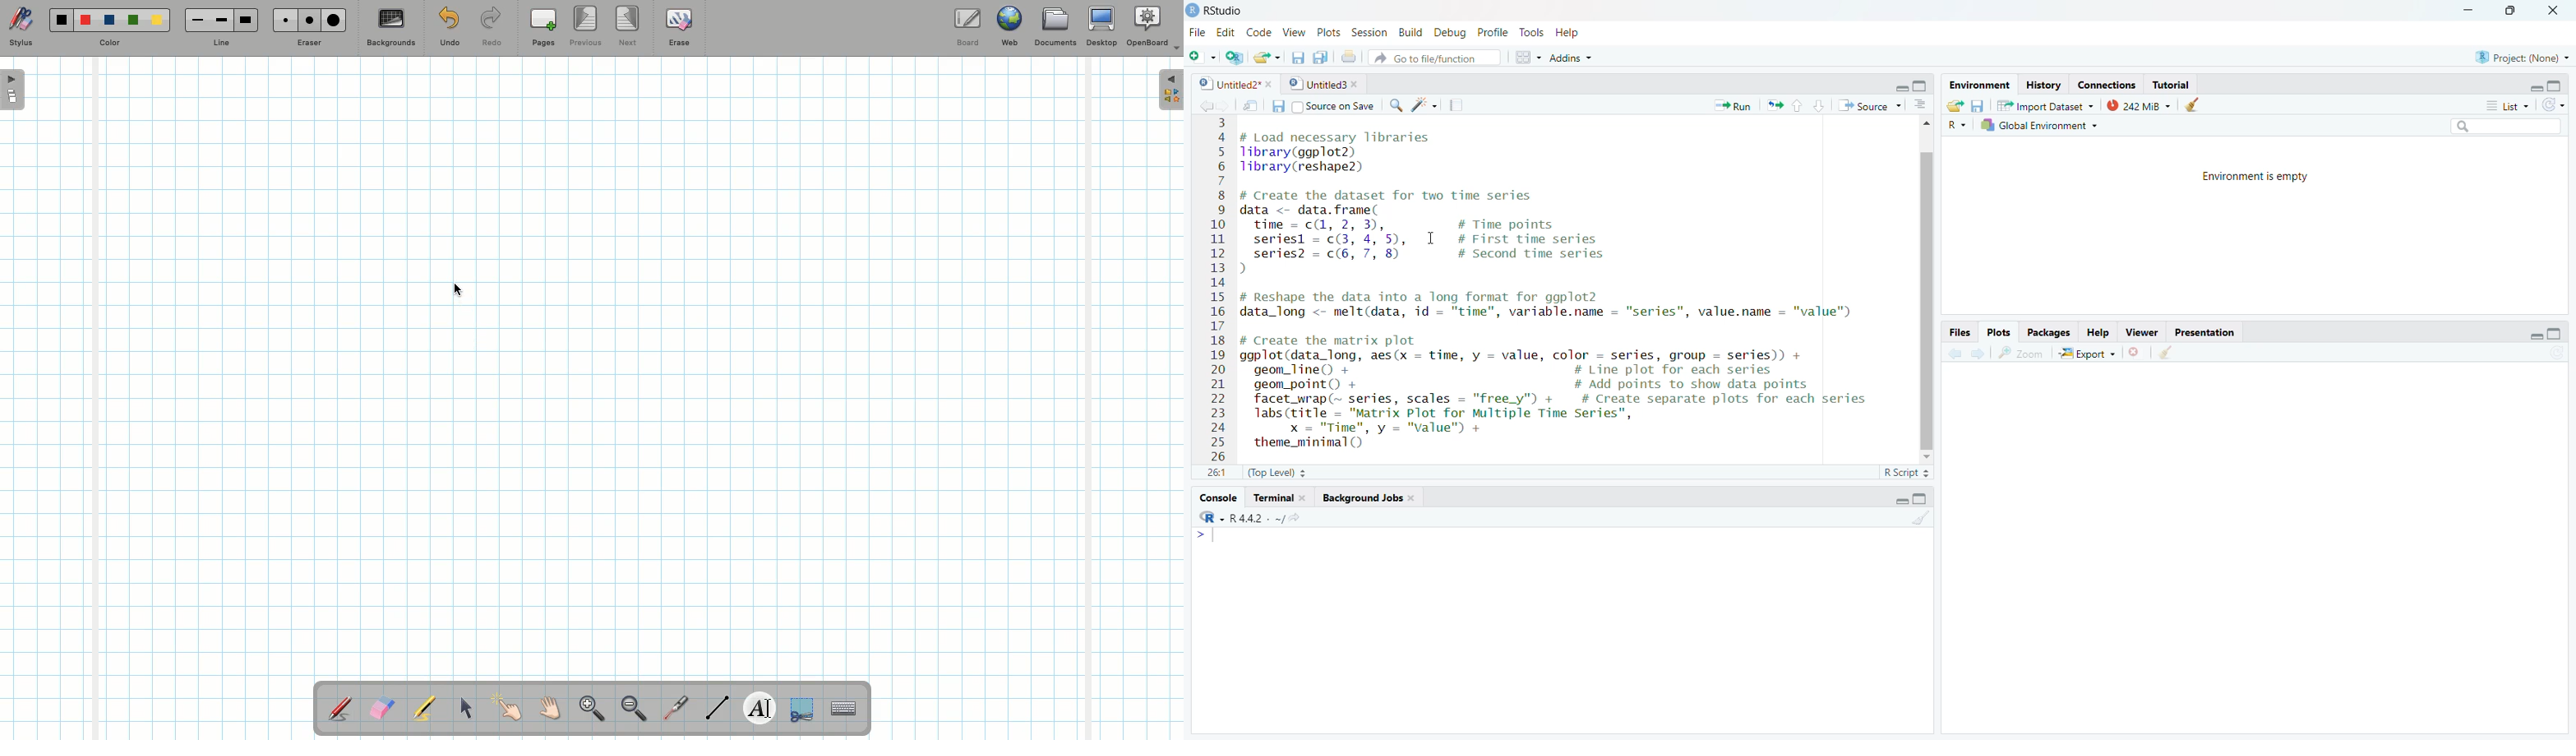  I want to click on Debug, so click(1452, 32).